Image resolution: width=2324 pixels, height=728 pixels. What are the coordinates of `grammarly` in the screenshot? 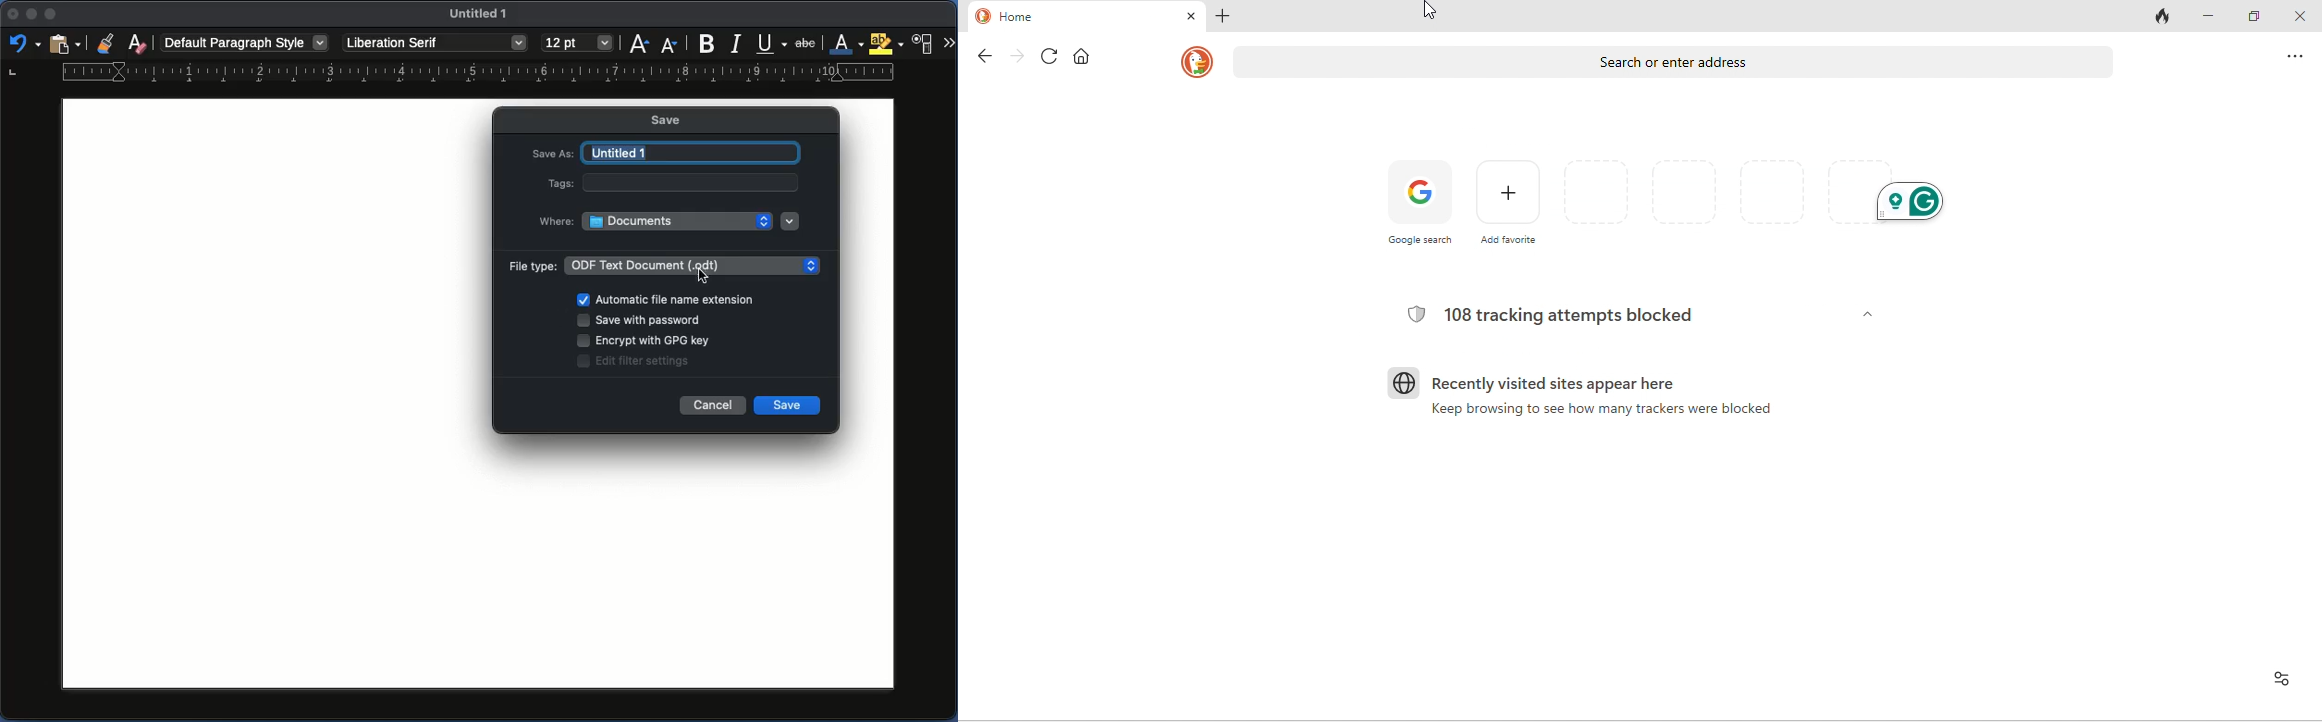 It's located at (1908, 201).